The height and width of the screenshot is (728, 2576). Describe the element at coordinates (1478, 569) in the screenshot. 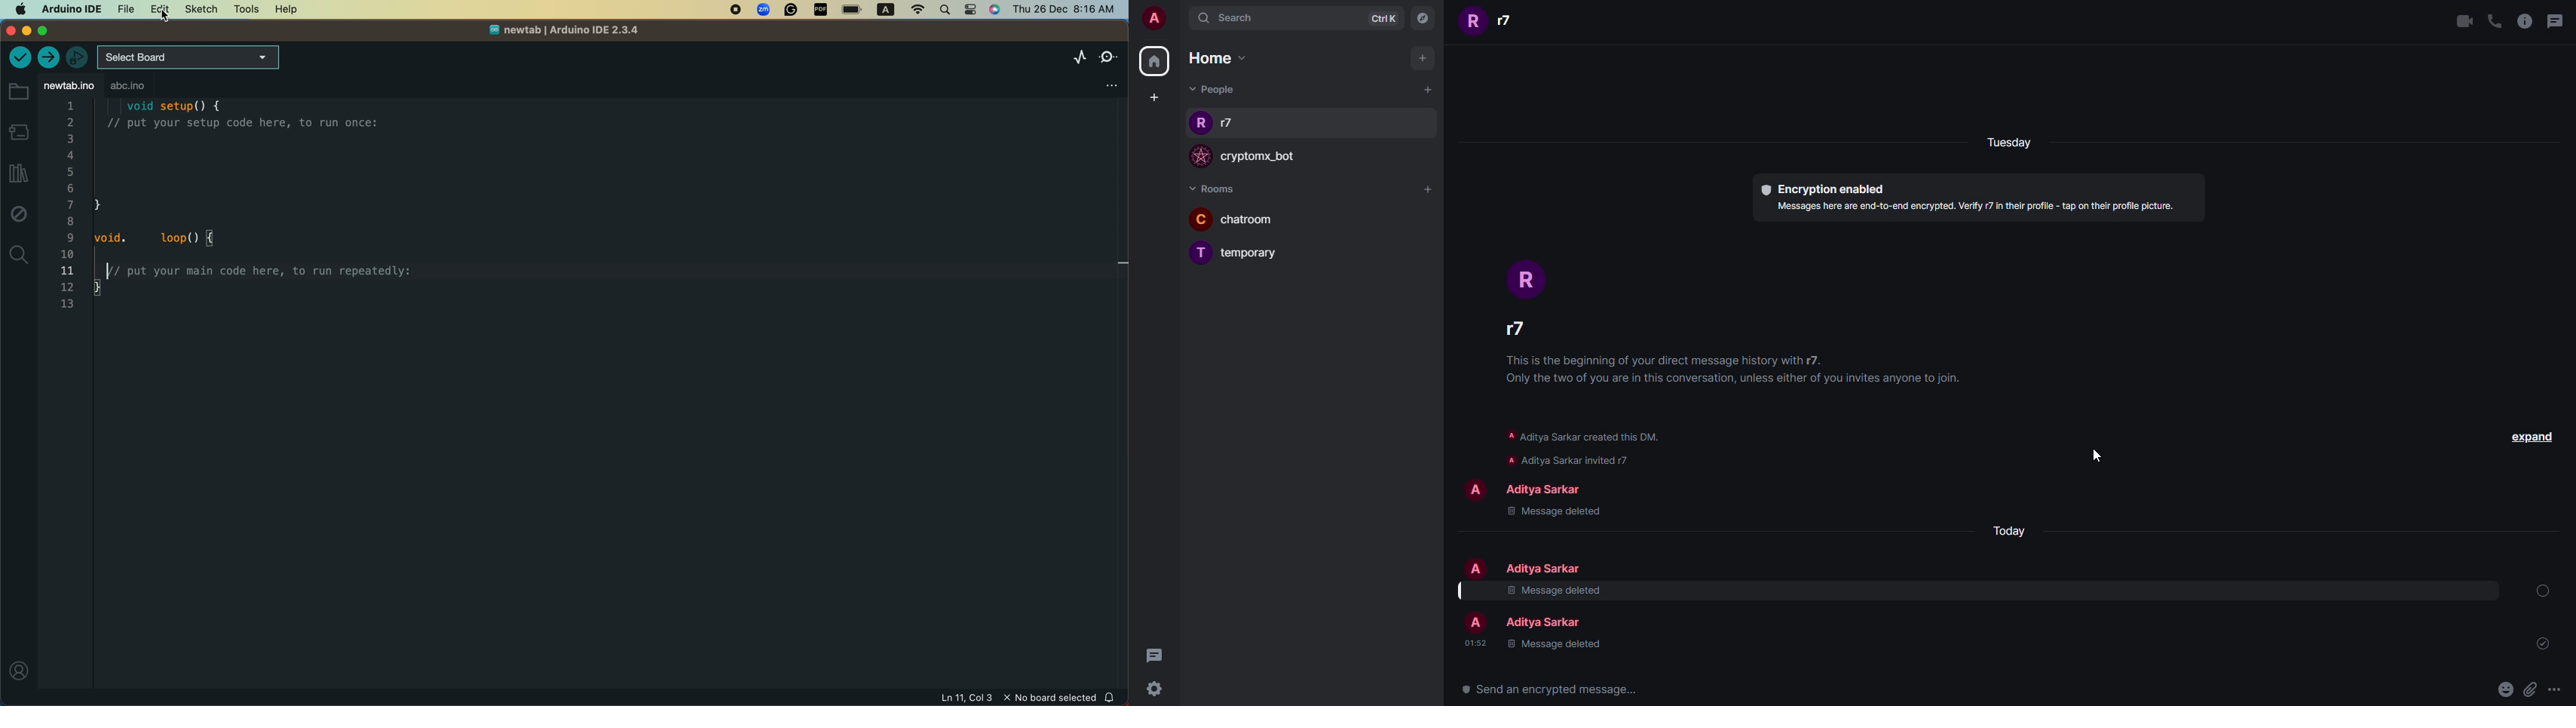

I see `profile` at that location.